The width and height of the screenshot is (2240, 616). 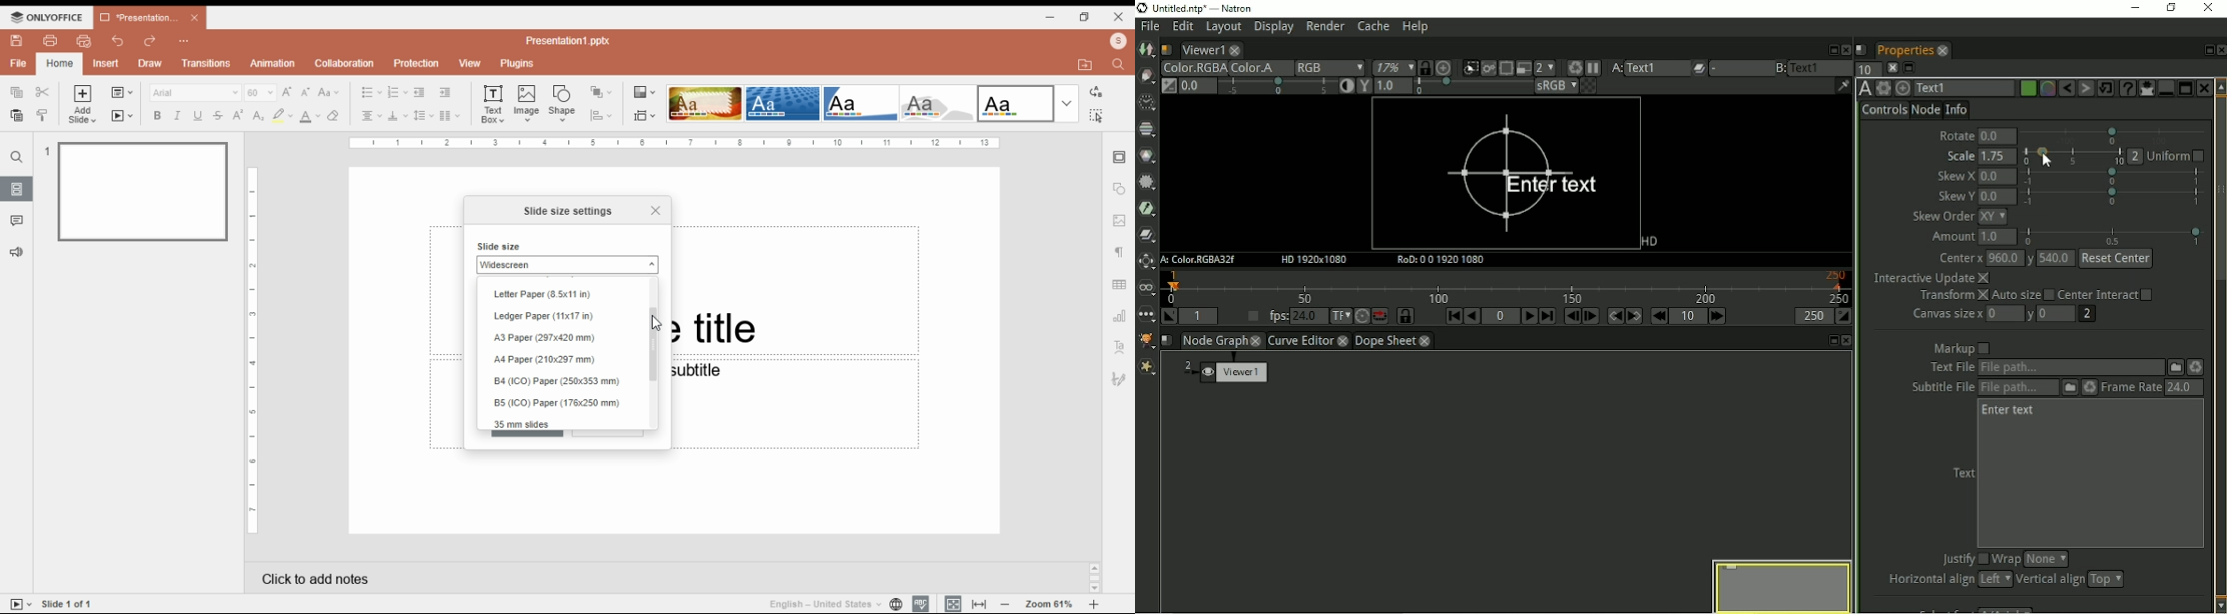 I want to click on slide them option, so click(x=705, y=103).